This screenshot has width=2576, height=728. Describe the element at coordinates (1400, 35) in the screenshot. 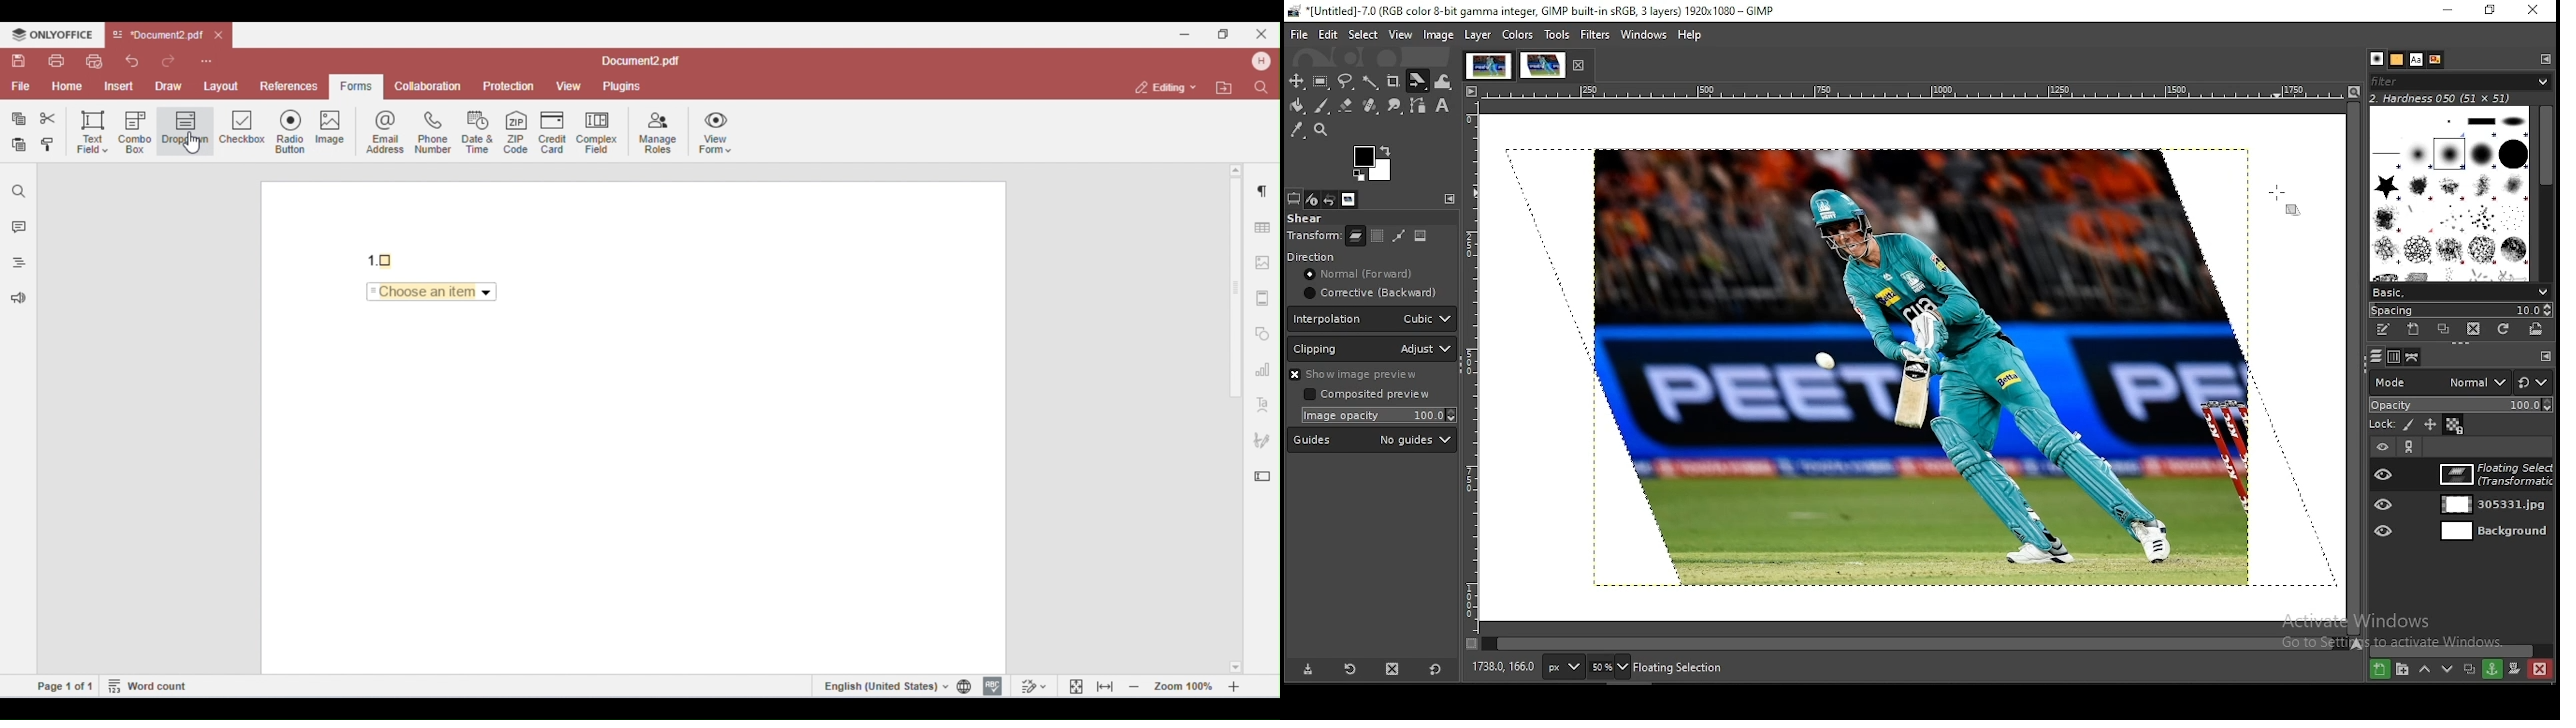

I see `view` at that location.